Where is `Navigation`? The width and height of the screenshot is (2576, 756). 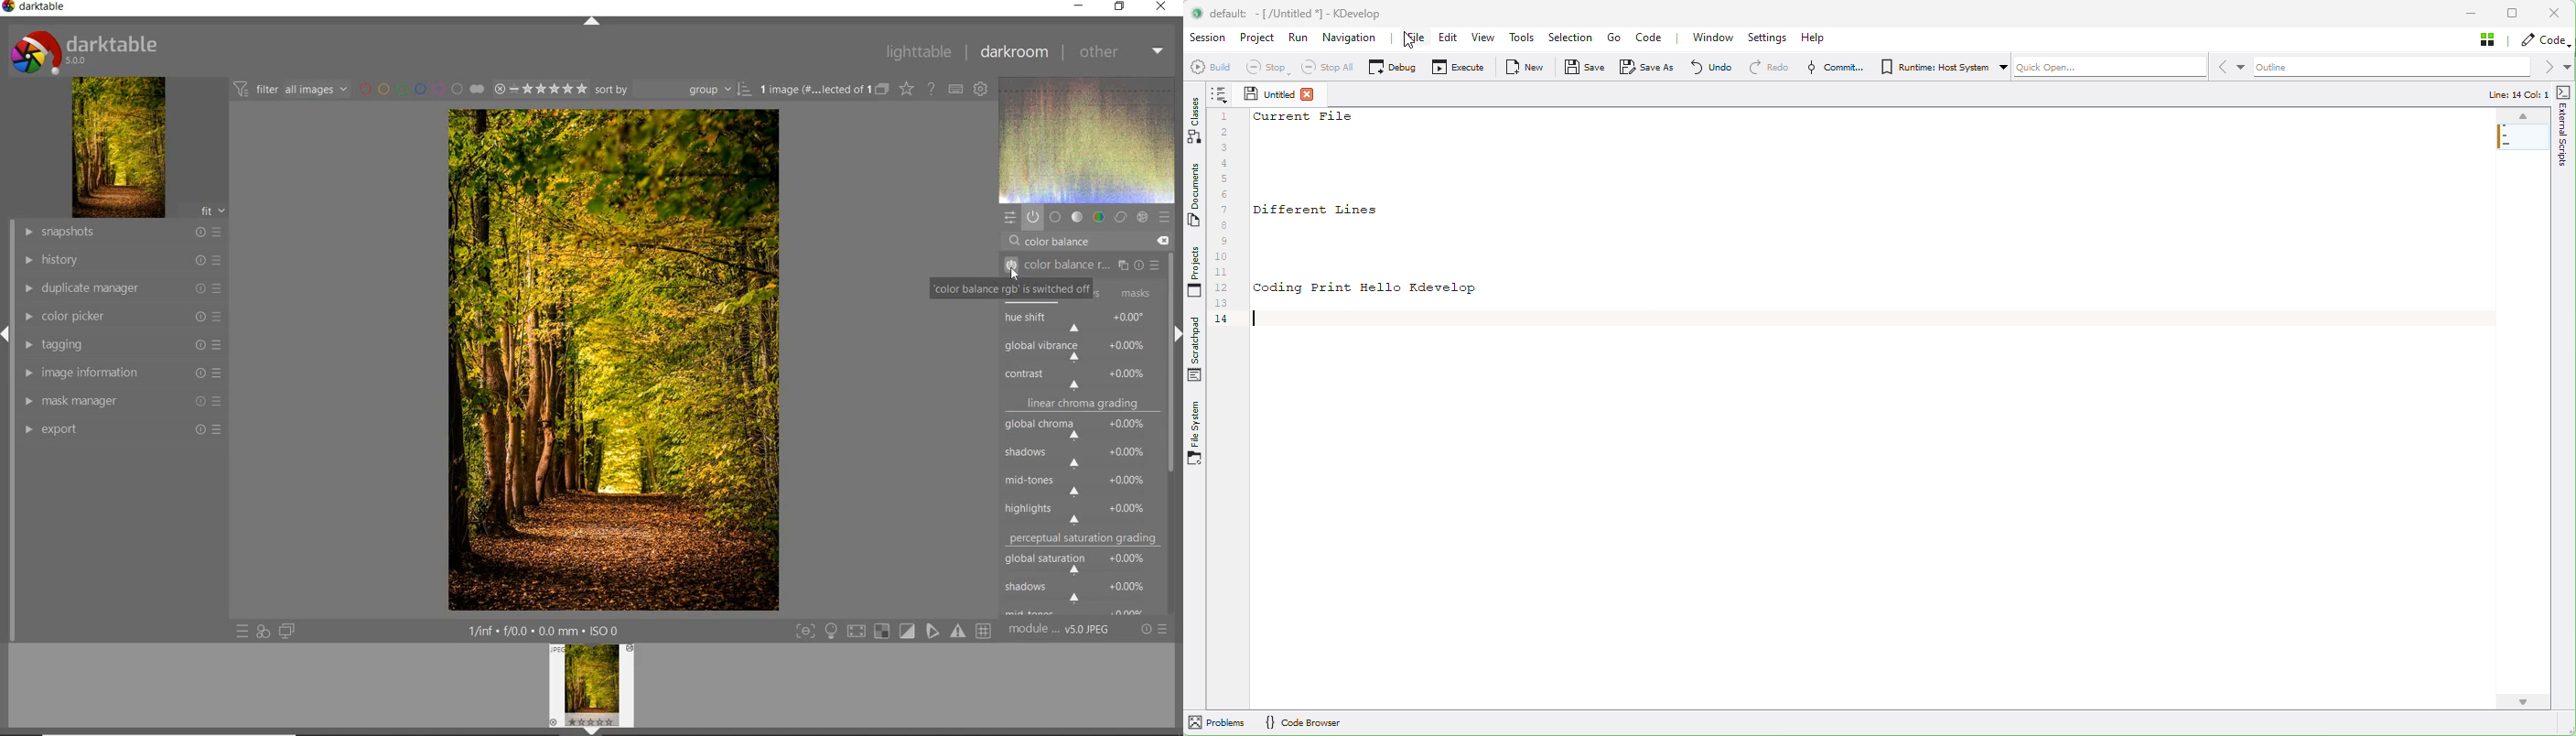
Navigation is located at coordinates (1353, 40).